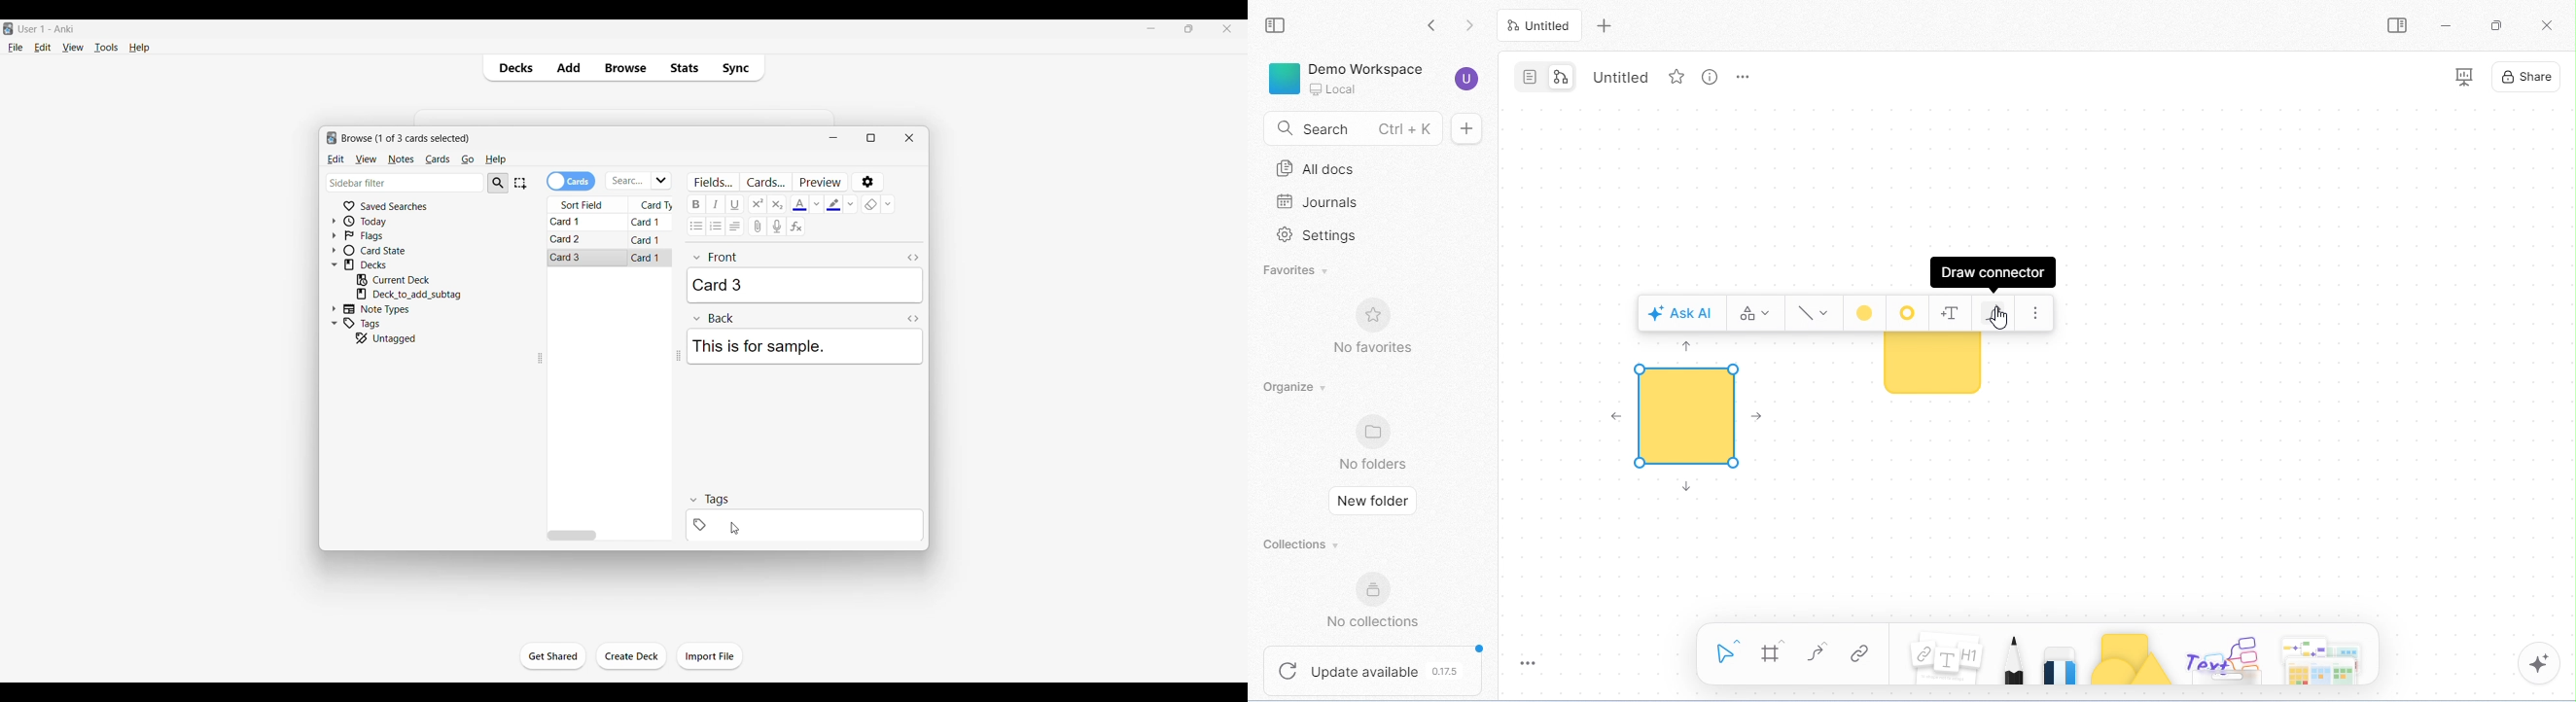  I want to click on Toggle HTML editor, so click(913, 318).